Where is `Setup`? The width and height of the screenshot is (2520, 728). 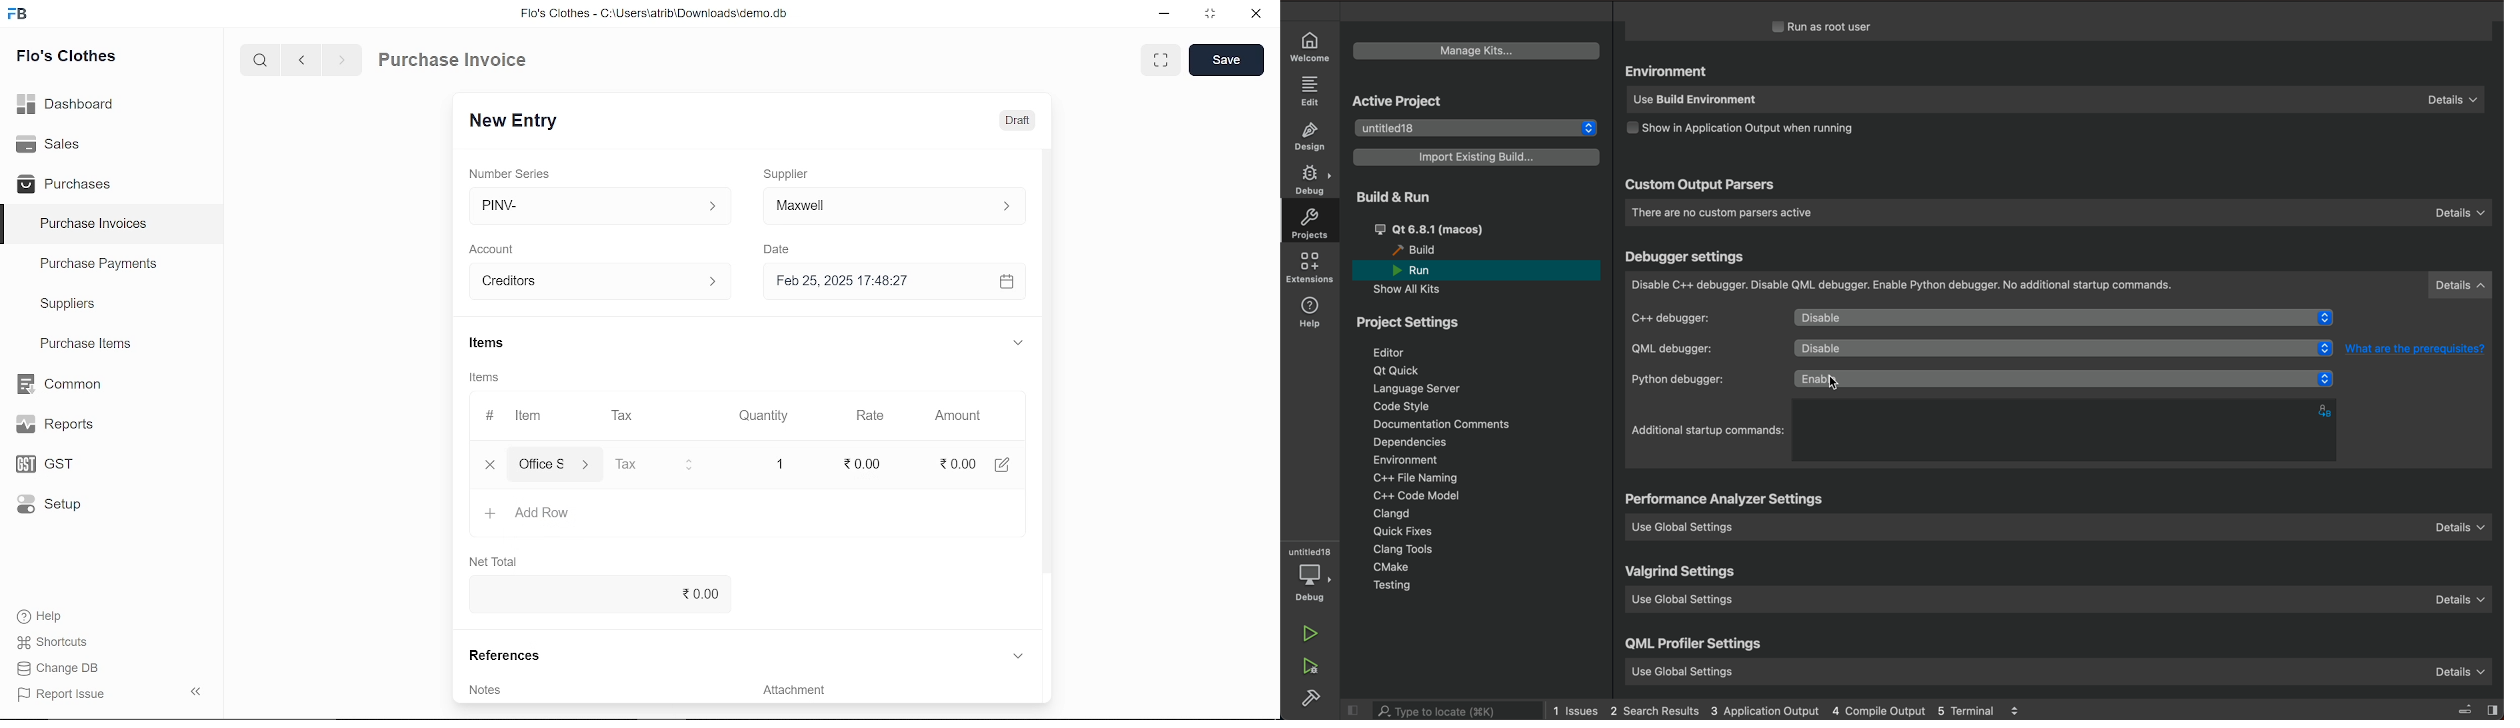 Setup is located at coordinates (44, 508).